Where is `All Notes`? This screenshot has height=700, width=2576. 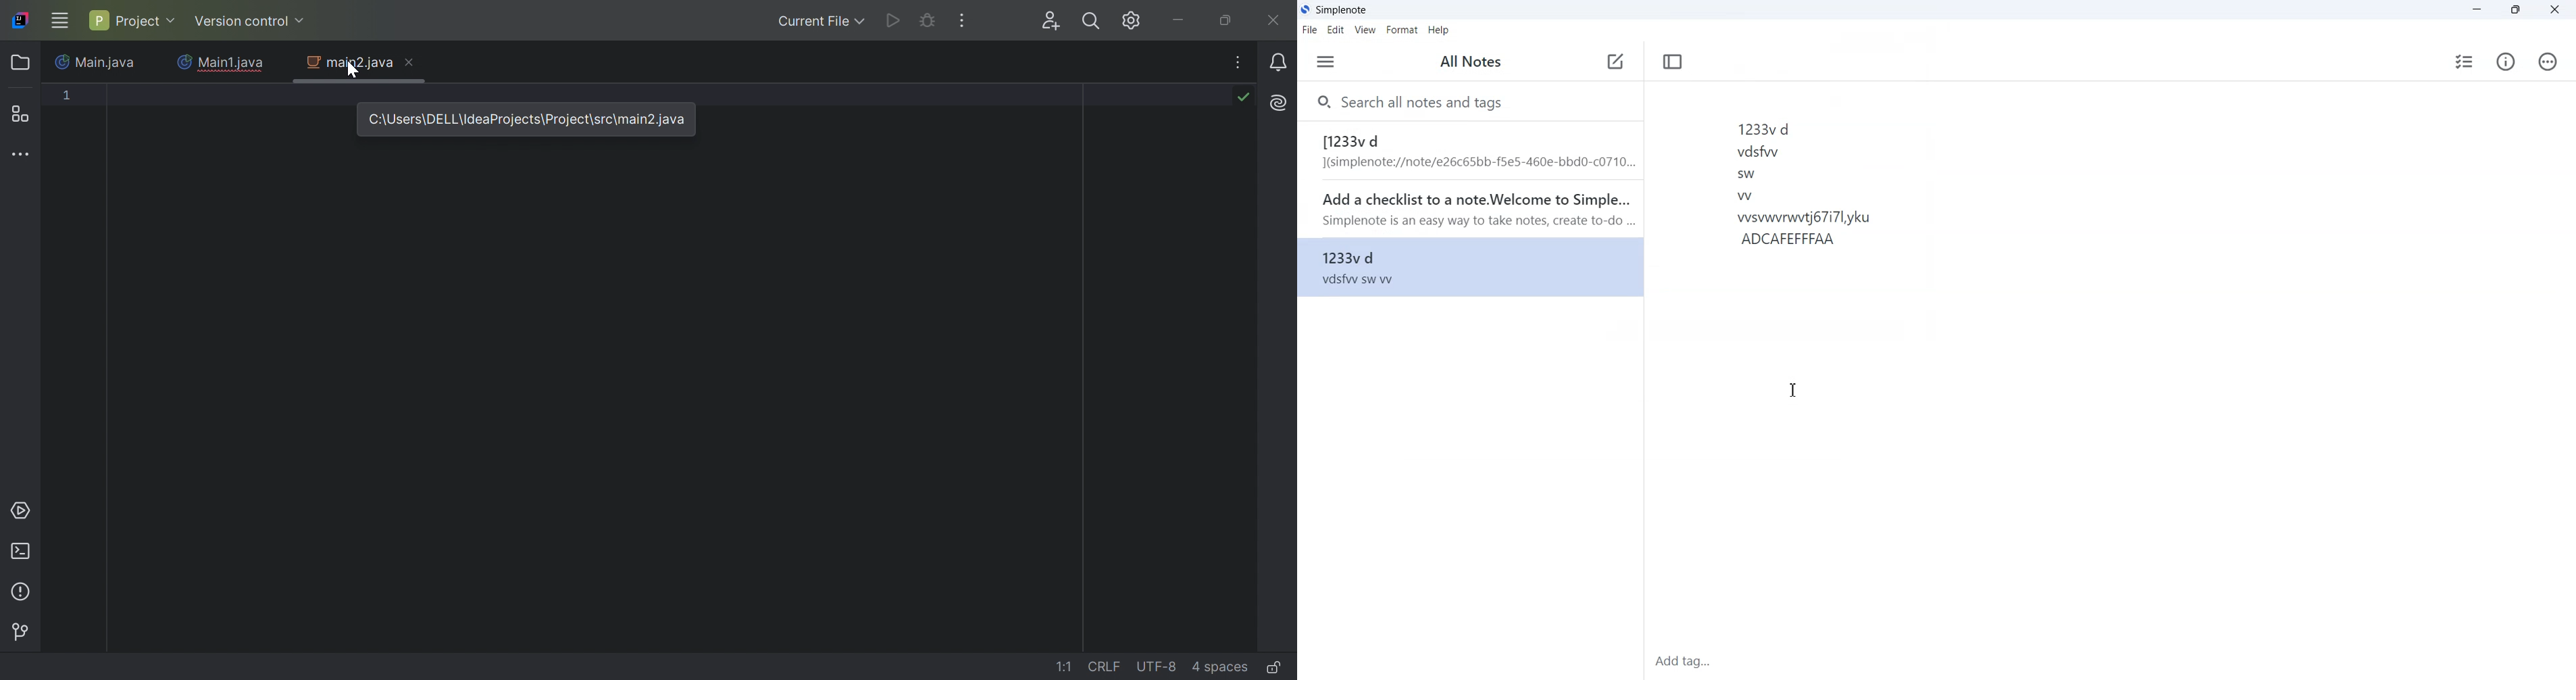 All Notes is located at coordinates (1469, 62).